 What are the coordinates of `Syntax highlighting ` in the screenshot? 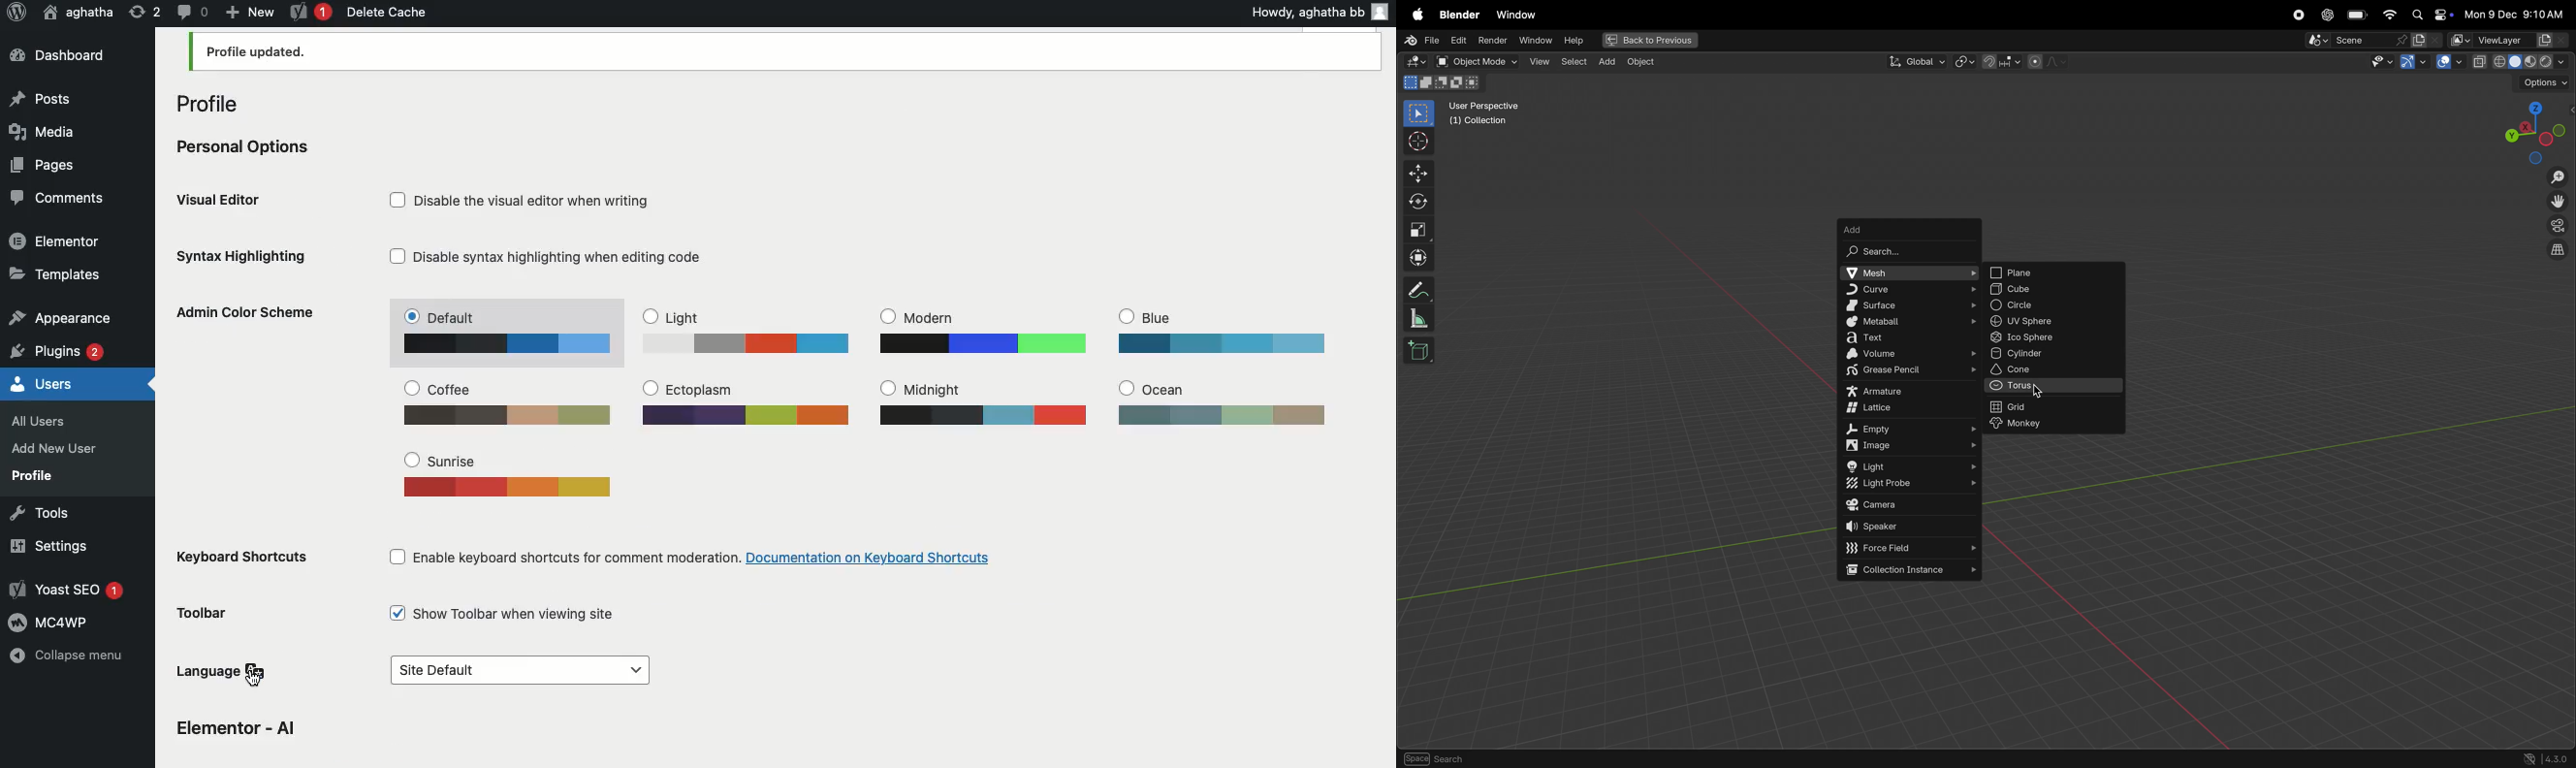 It's located at (257, 253).